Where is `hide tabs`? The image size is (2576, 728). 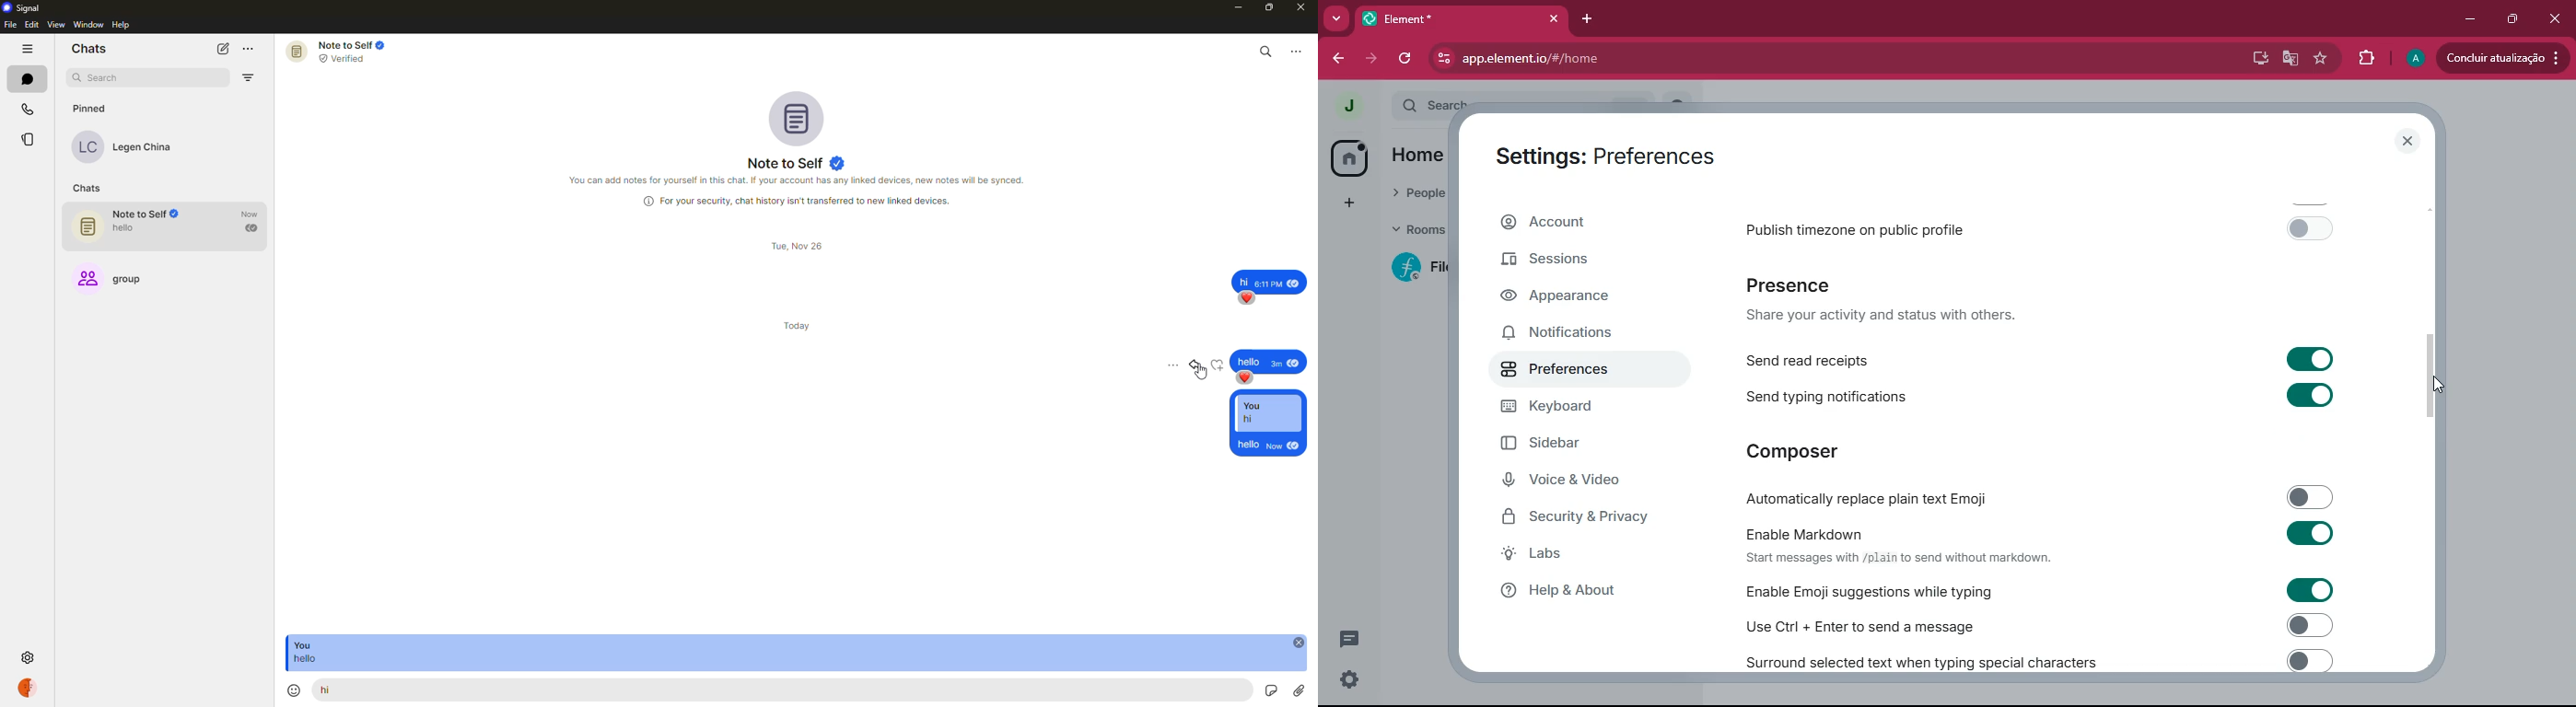
hide tabs is located at coordinates (29, 49).